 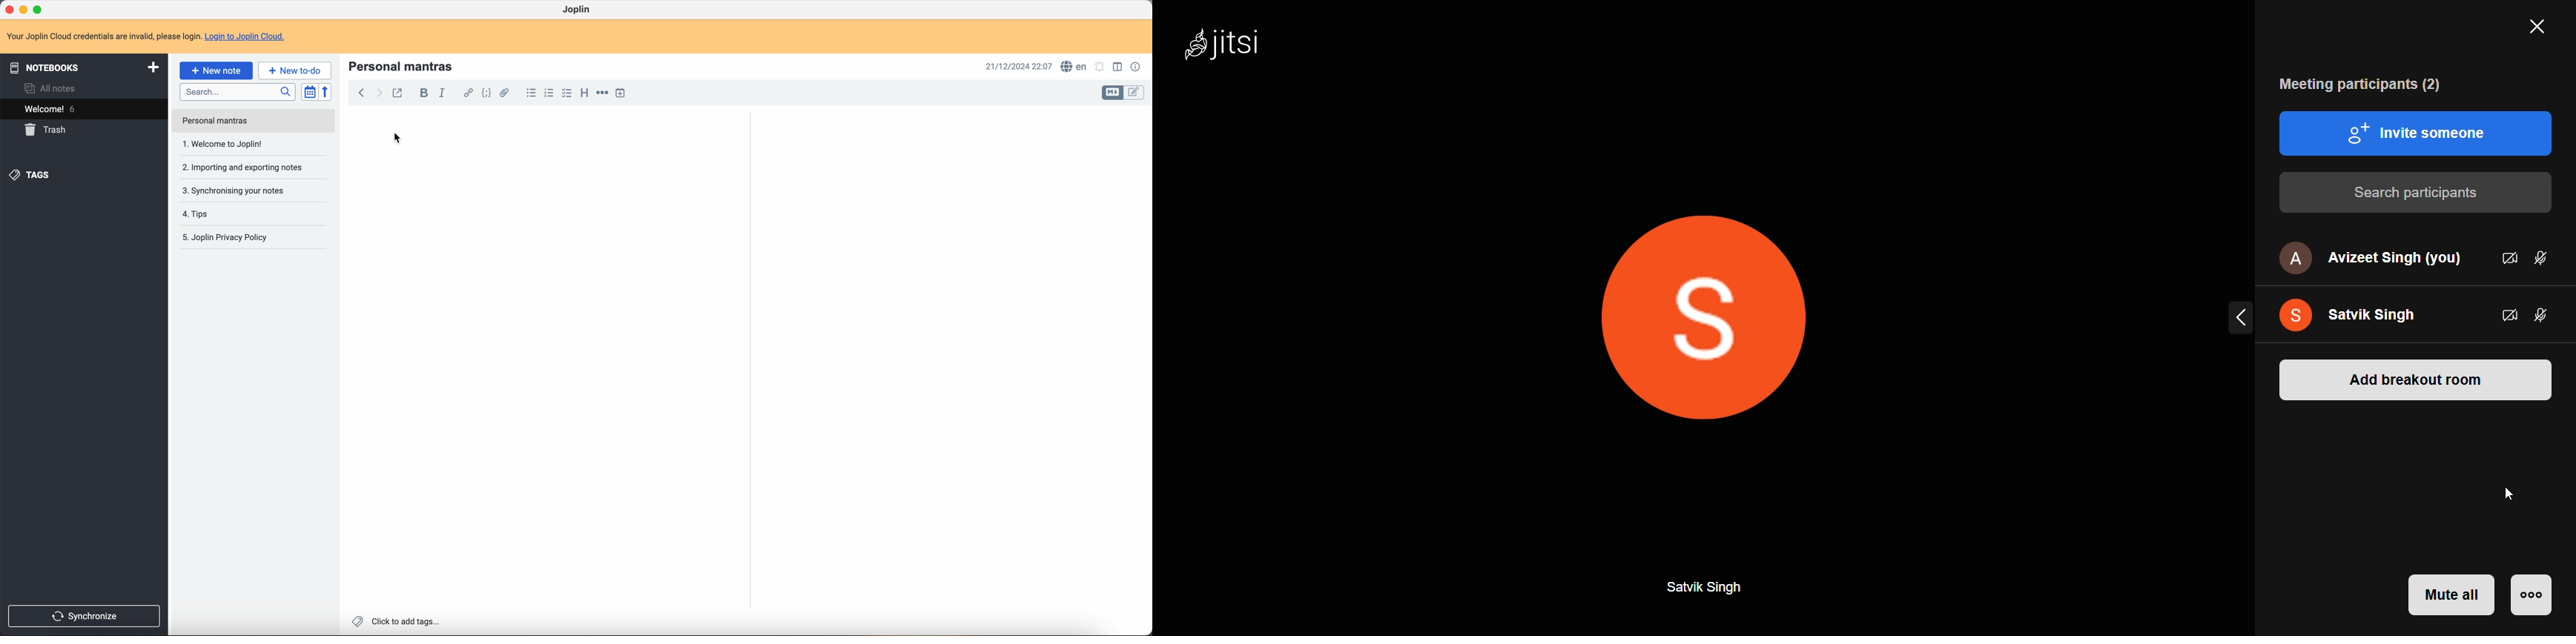 I want to click on hyperlink, so click(x=468, y=93).